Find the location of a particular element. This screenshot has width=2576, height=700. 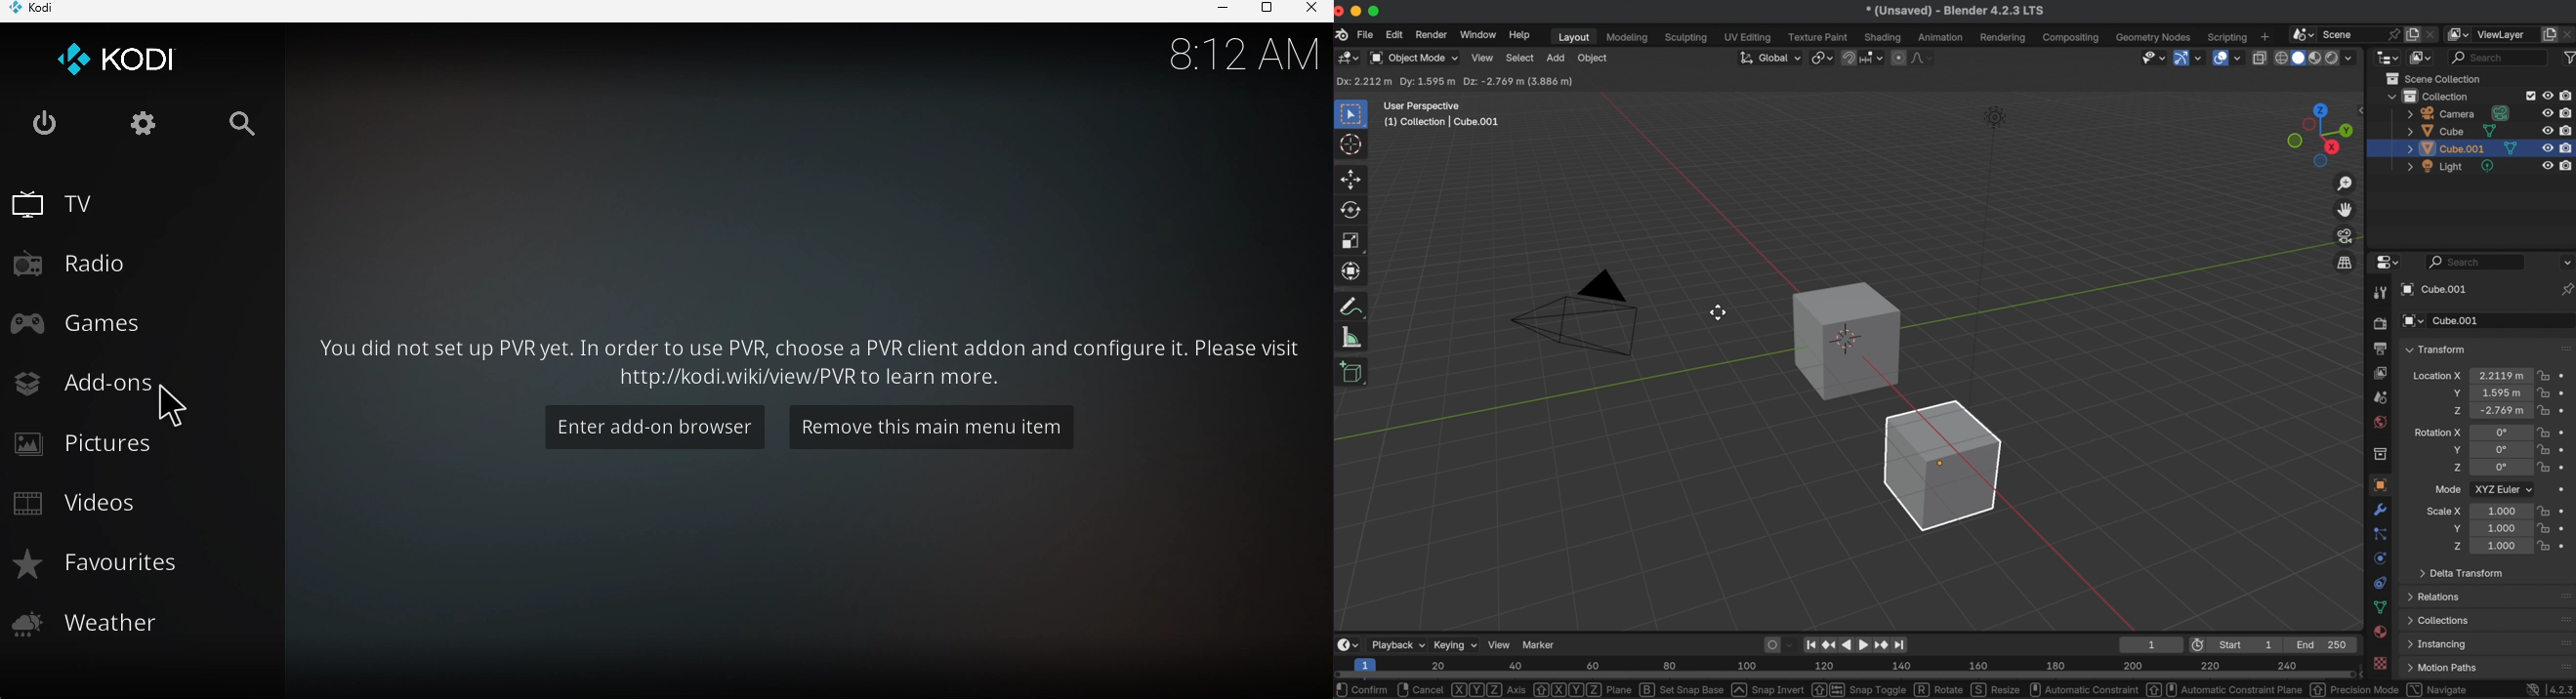

user perspective is located at coordinates (1423, 104).